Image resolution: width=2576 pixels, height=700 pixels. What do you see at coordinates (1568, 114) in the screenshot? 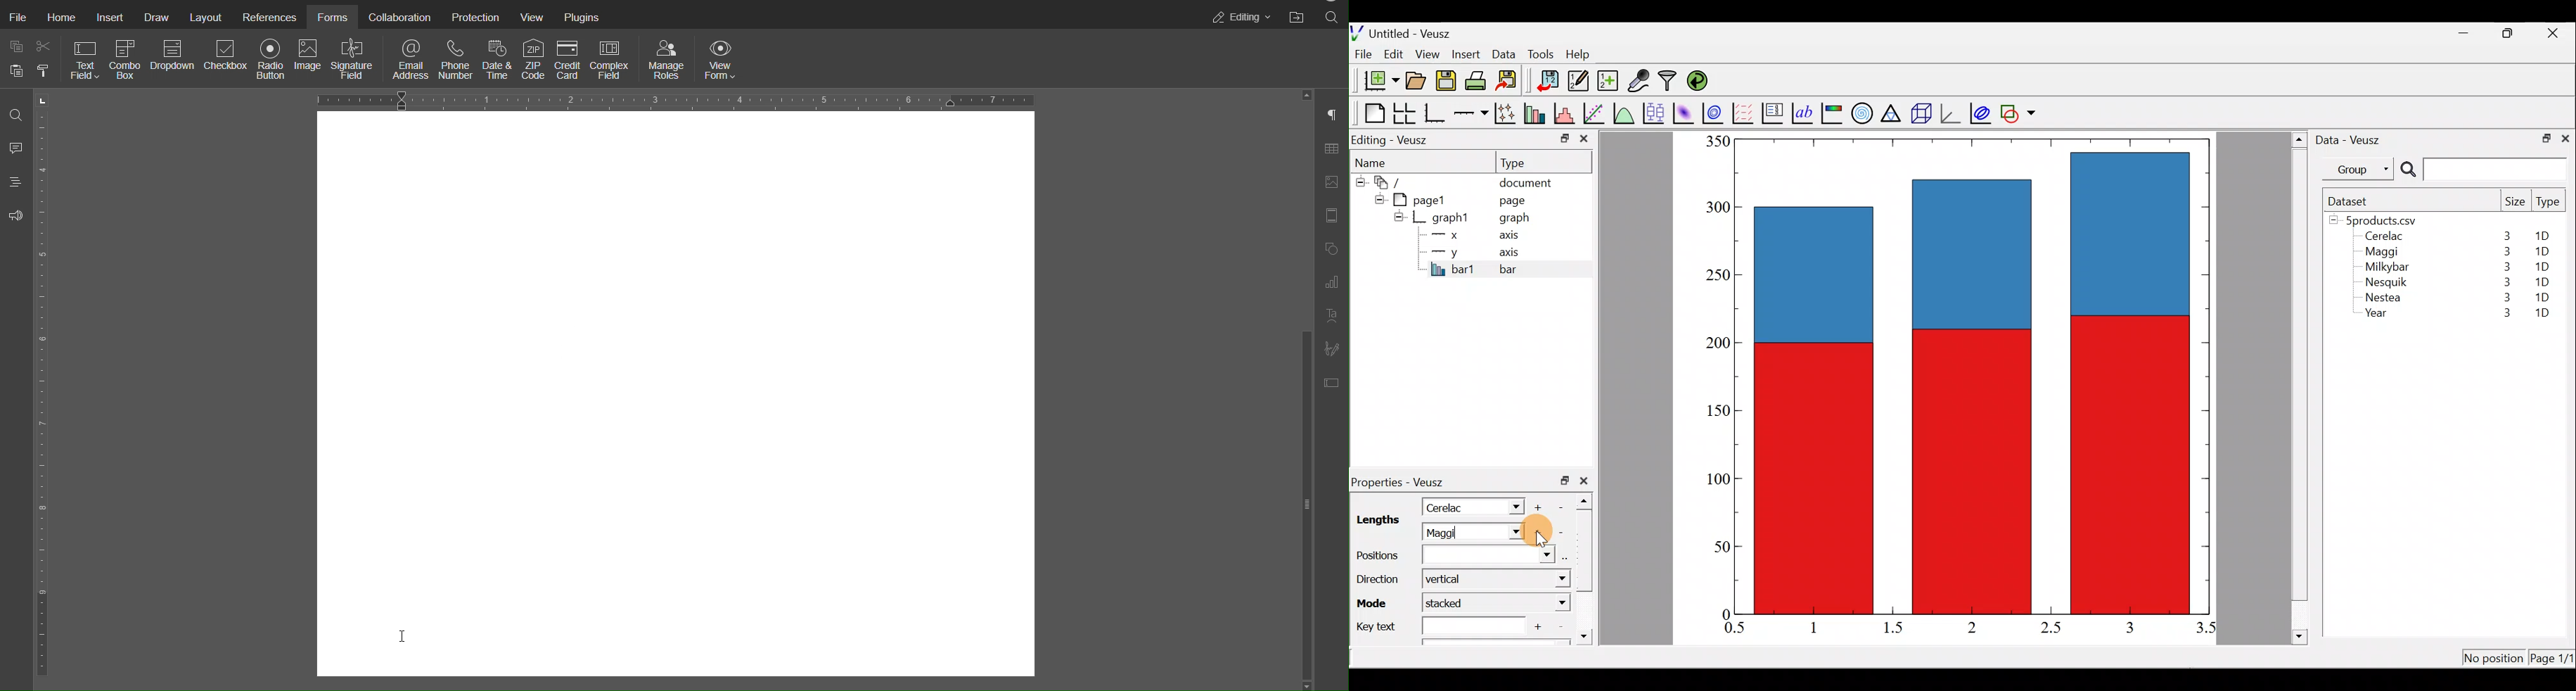
I see `Histogram of a dataset` at bounding box center [1568, 114].